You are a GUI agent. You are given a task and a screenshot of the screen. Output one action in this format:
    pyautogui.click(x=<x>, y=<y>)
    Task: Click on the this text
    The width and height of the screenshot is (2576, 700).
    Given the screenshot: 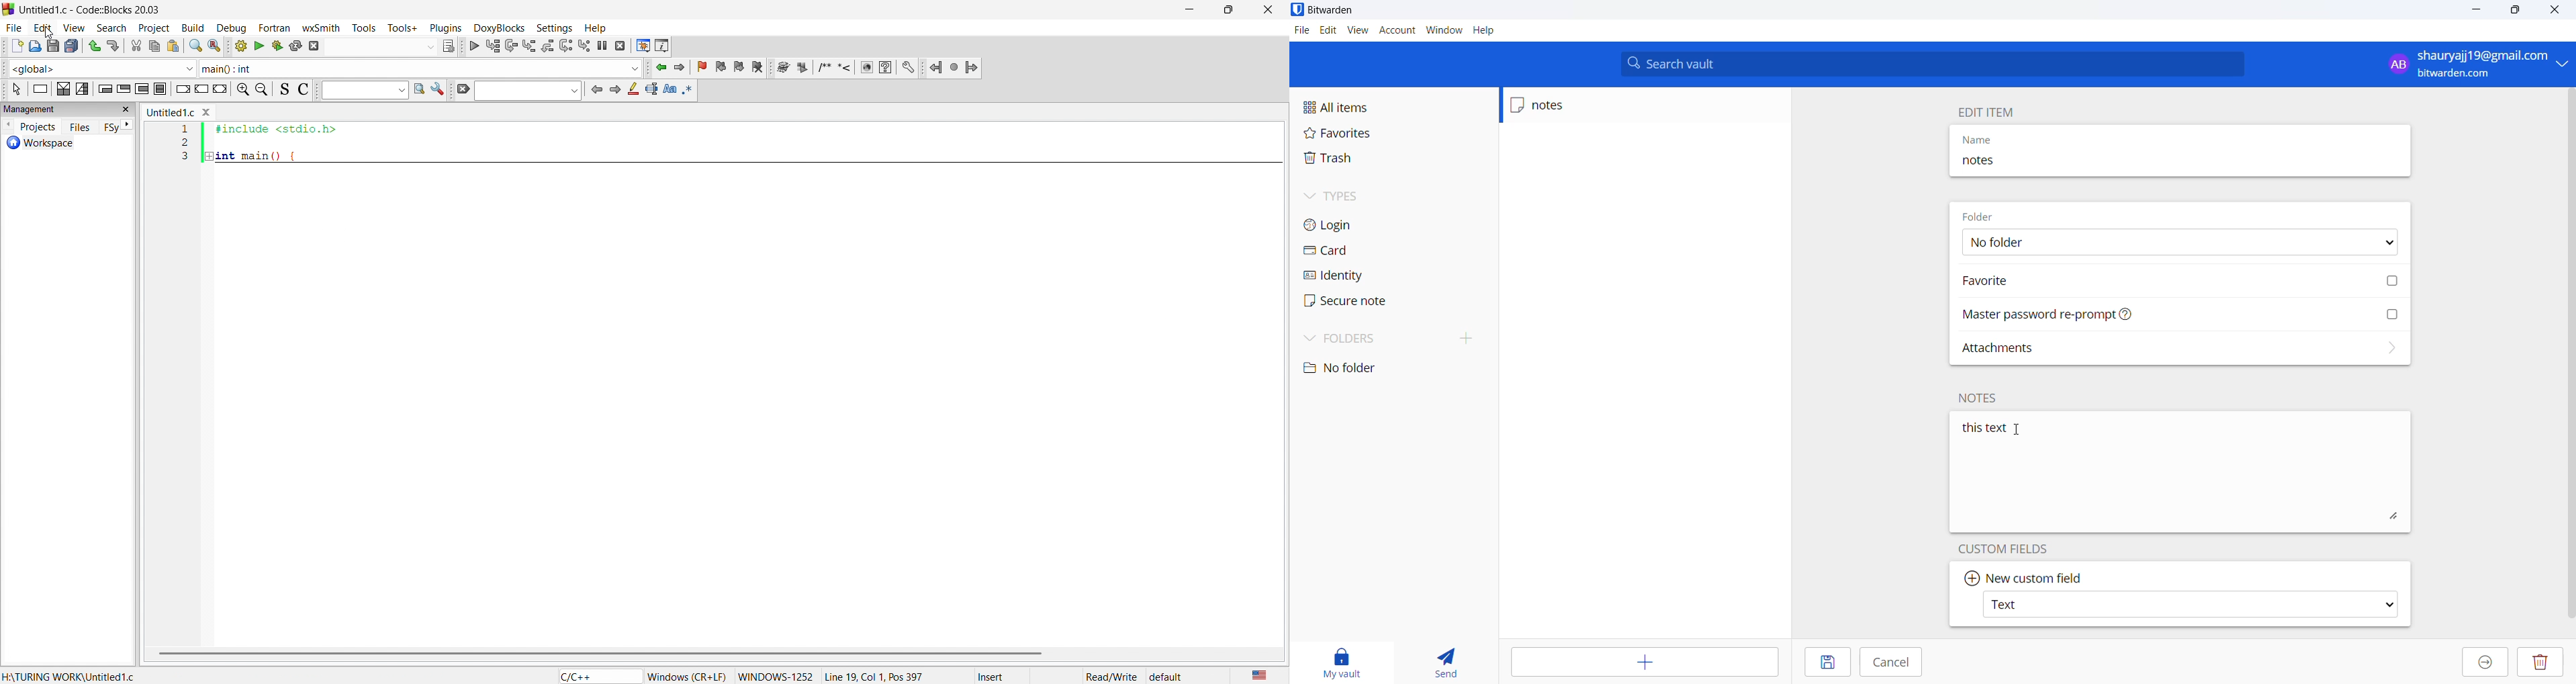 What is the action you would take?
    pyautogui.click(x=2177, y=473)
    